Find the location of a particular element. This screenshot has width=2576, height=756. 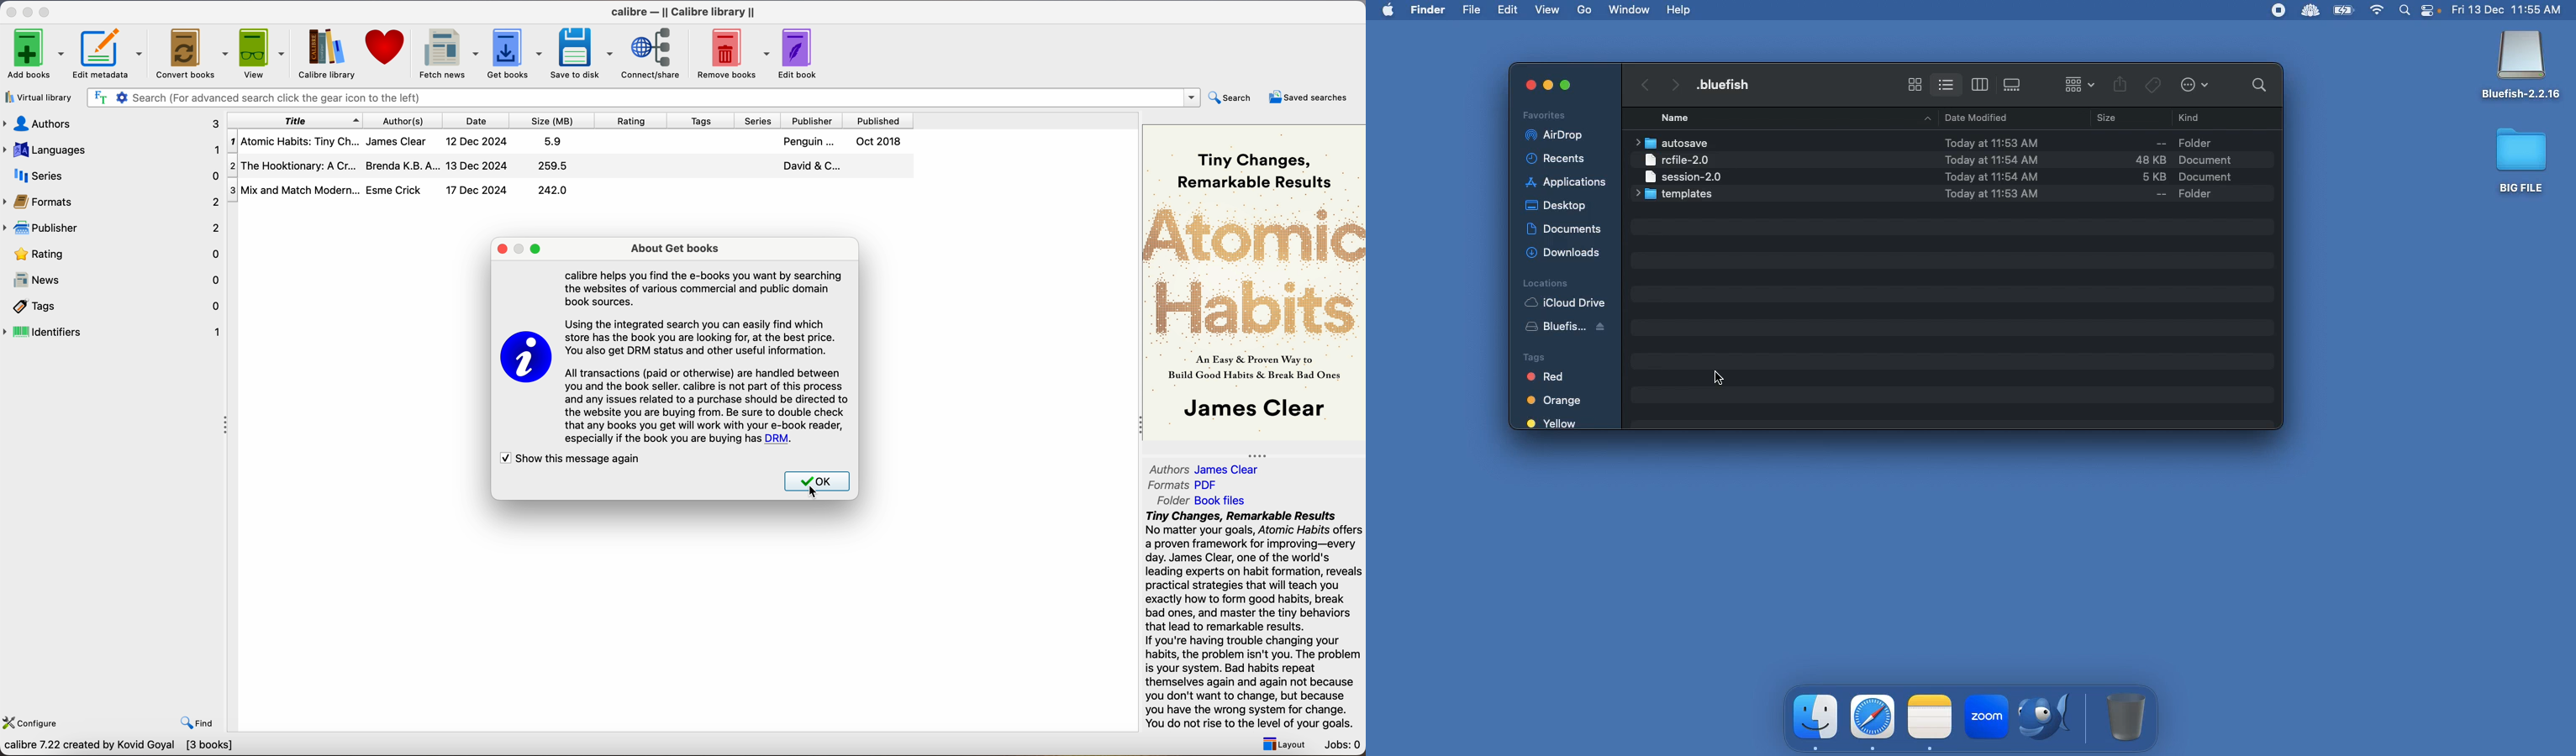

Brenda K.B.A... is located at coordinates (403, 166).